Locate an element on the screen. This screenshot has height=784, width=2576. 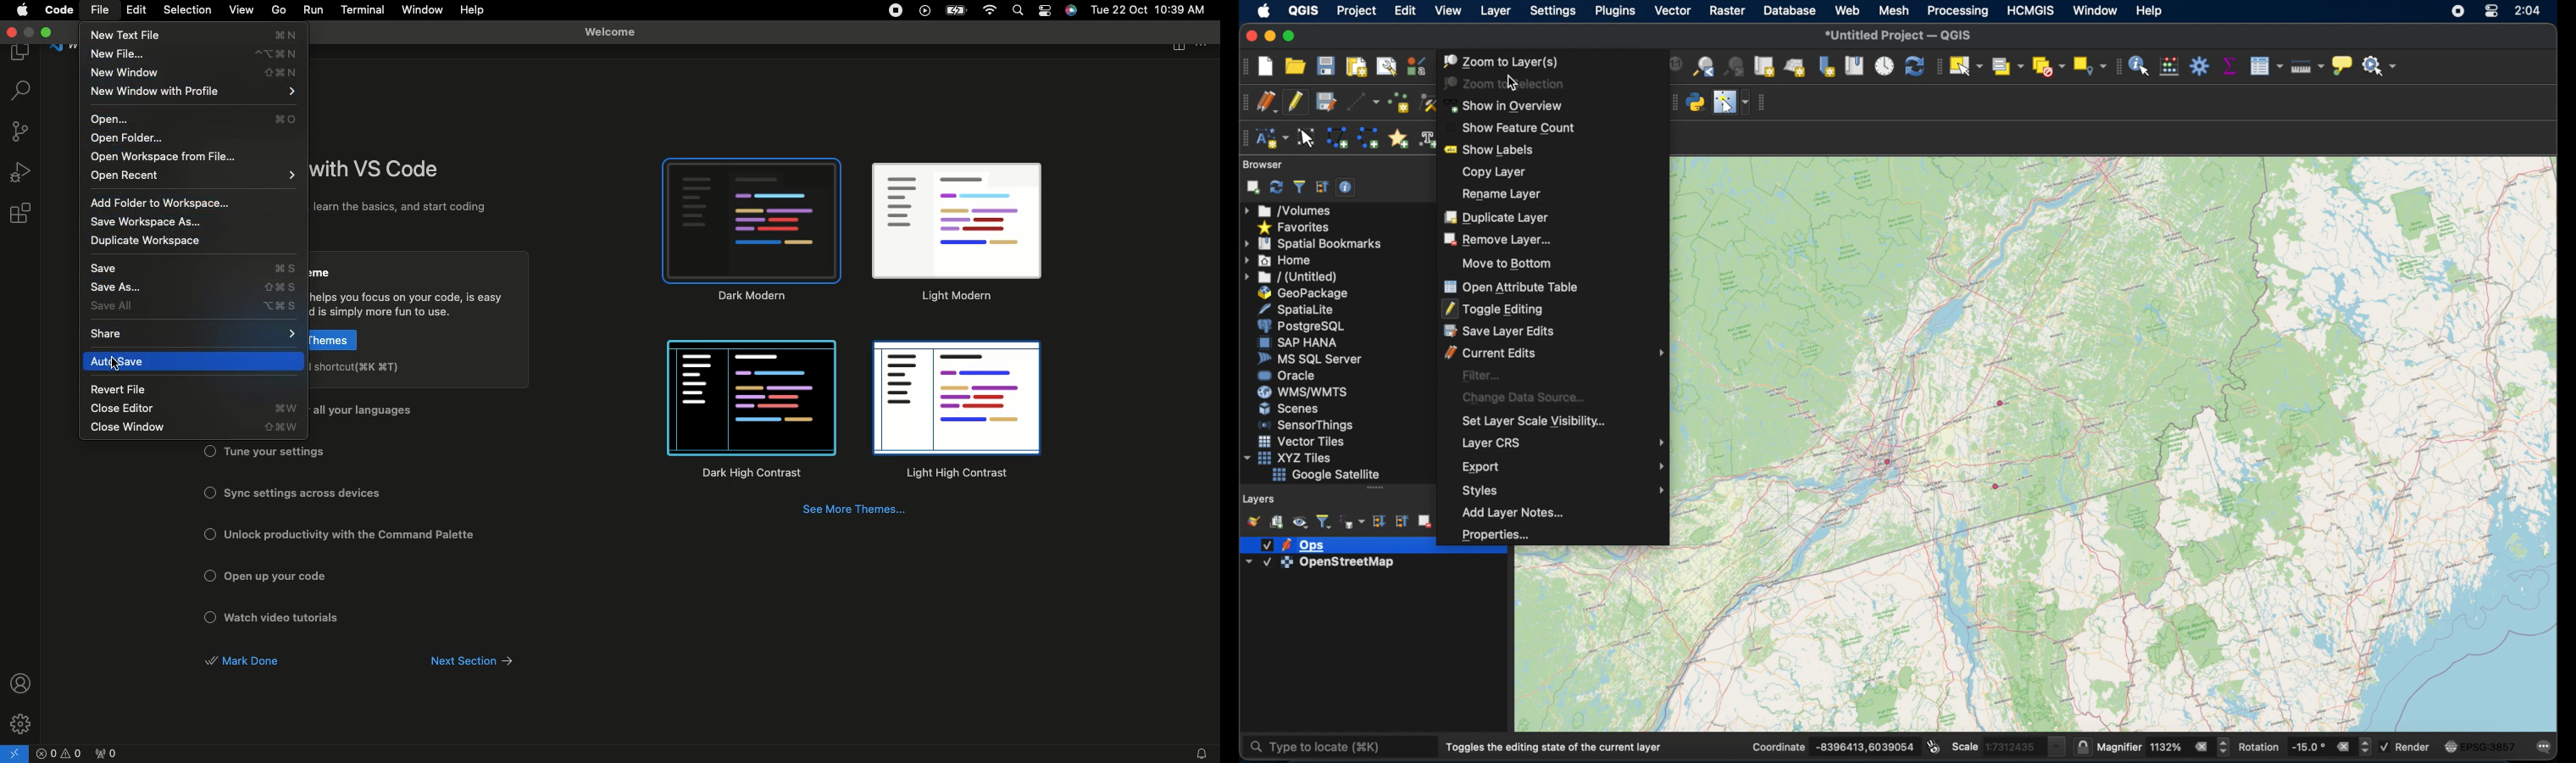
Recording is located at coordinates (895, 12).